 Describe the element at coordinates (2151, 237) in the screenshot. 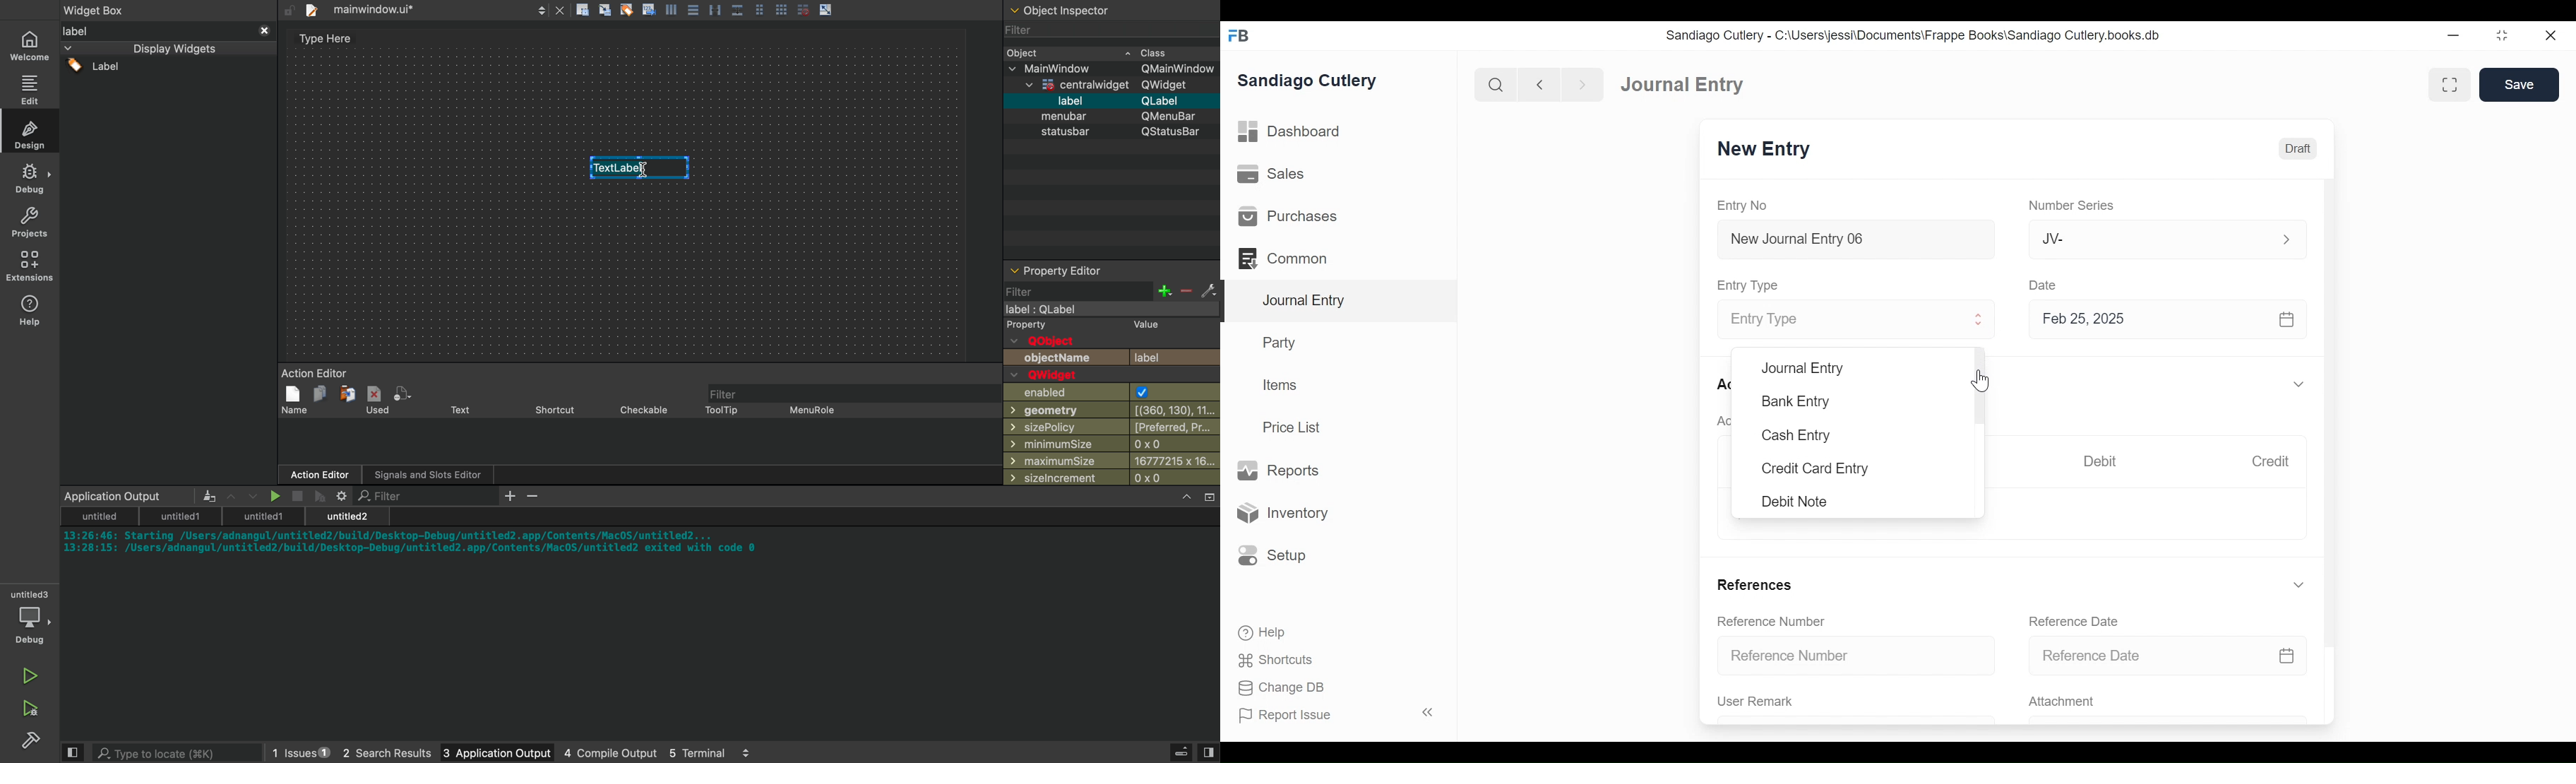

I see `JV-` at that location.